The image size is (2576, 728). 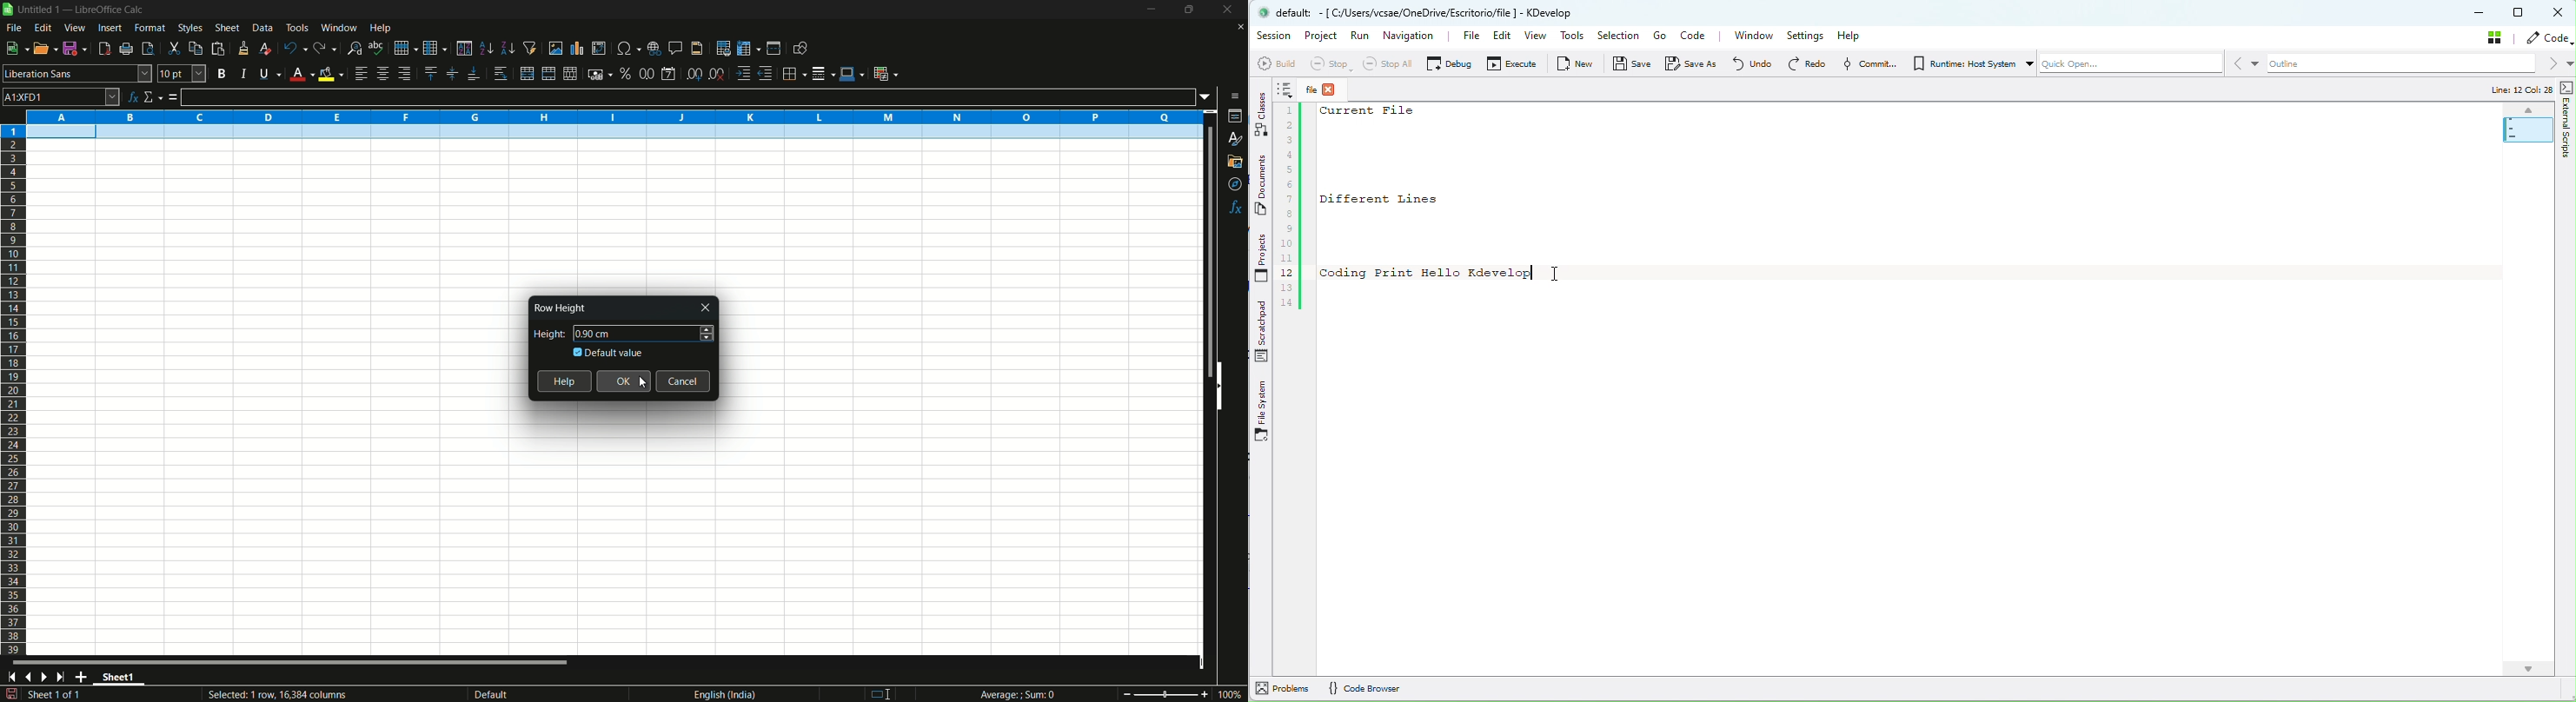 I want to click on Tools, so click(x=1573, y=37).